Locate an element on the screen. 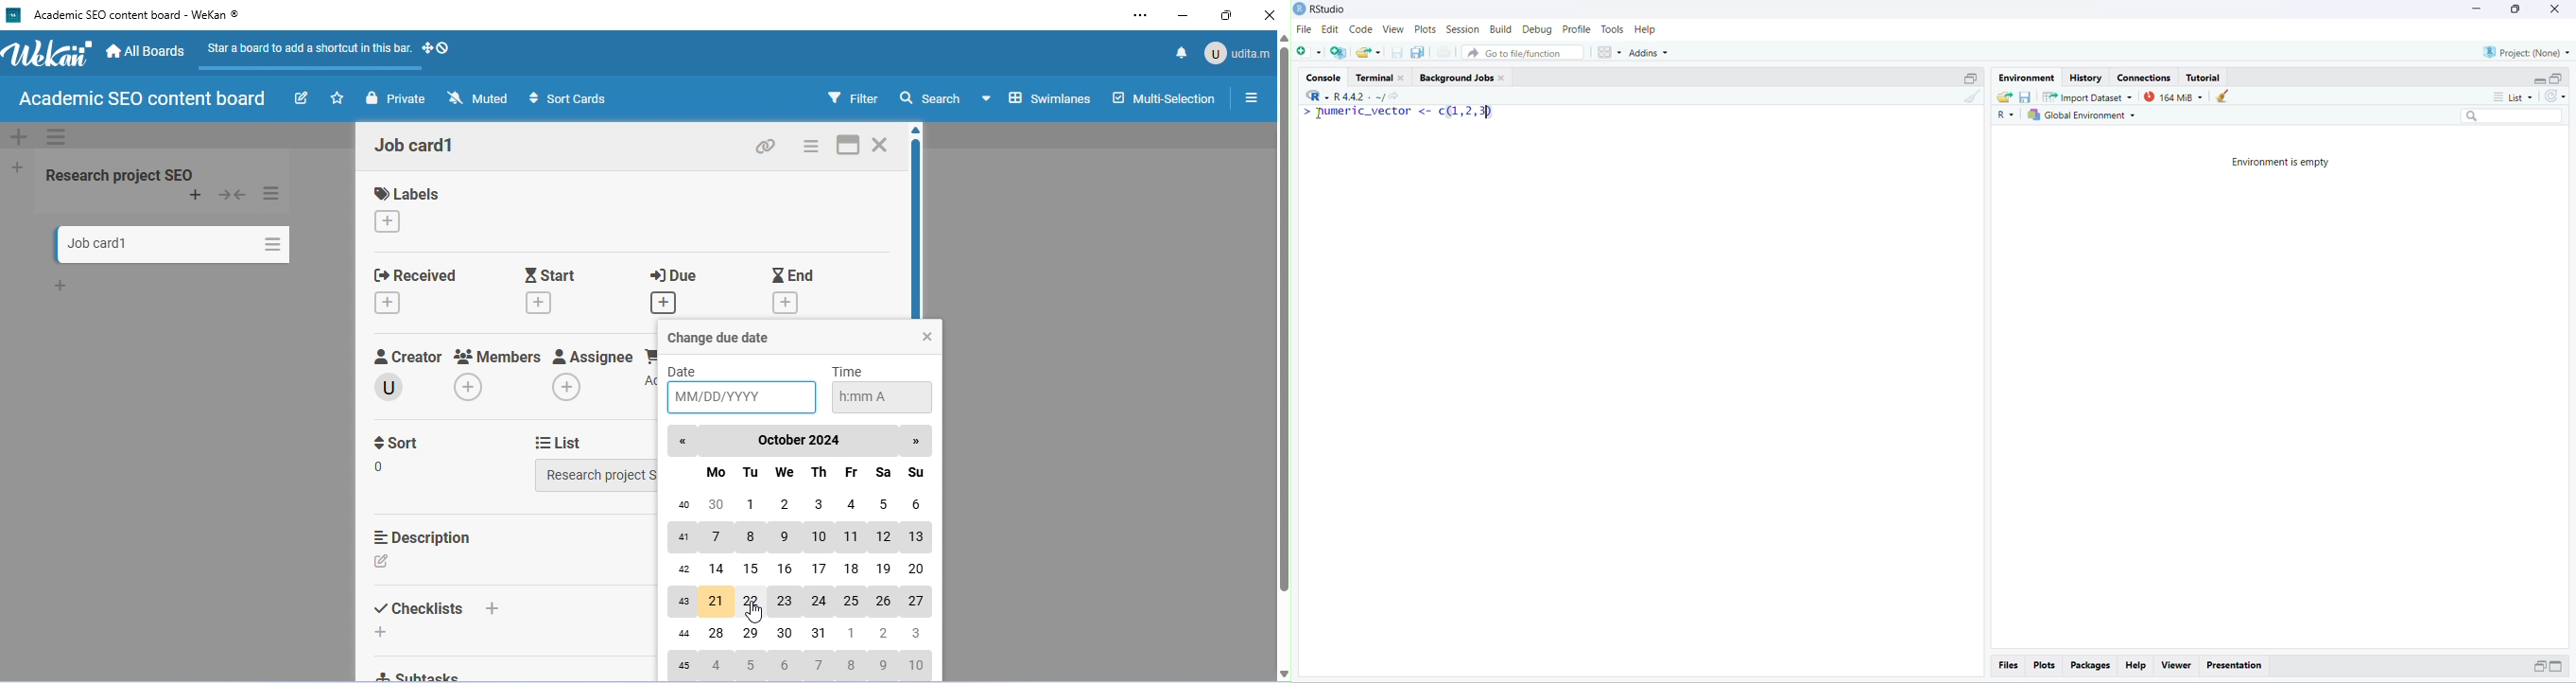 This screenshot has height=700, width=2576. Plots is located at coordinates (2043, 664).